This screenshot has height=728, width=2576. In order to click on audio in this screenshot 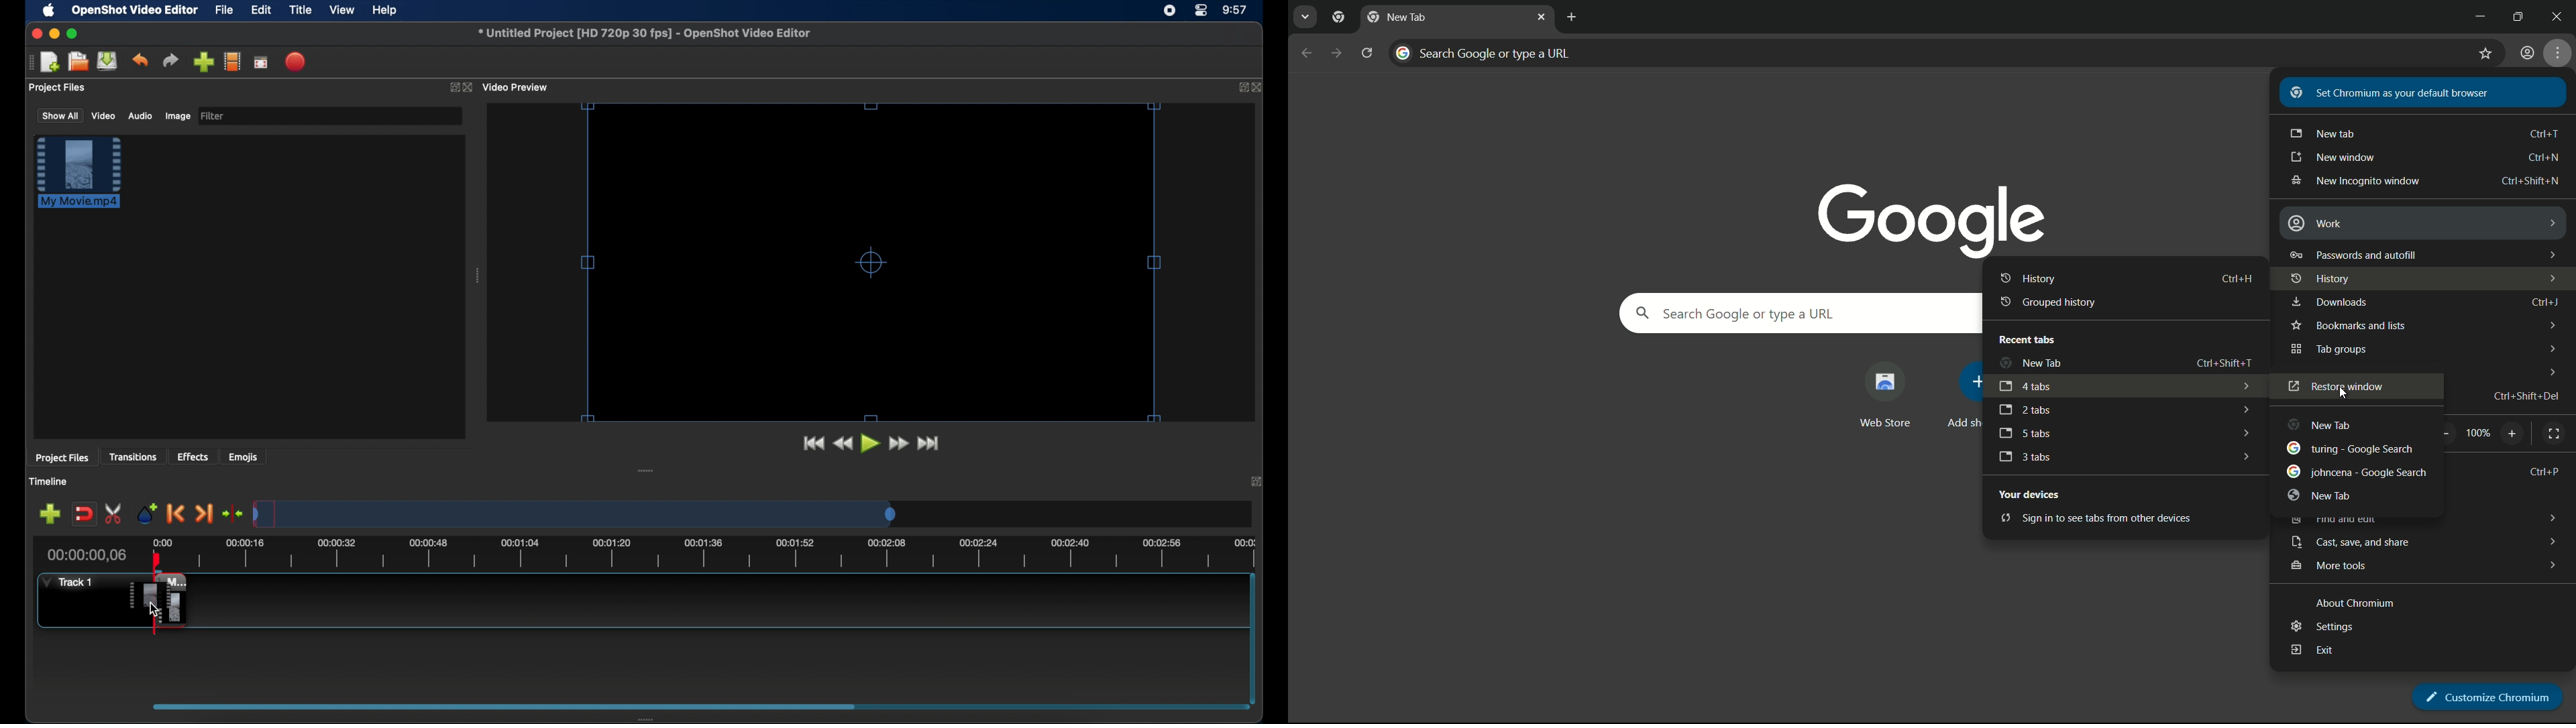, I will do `click(140, 116)`.